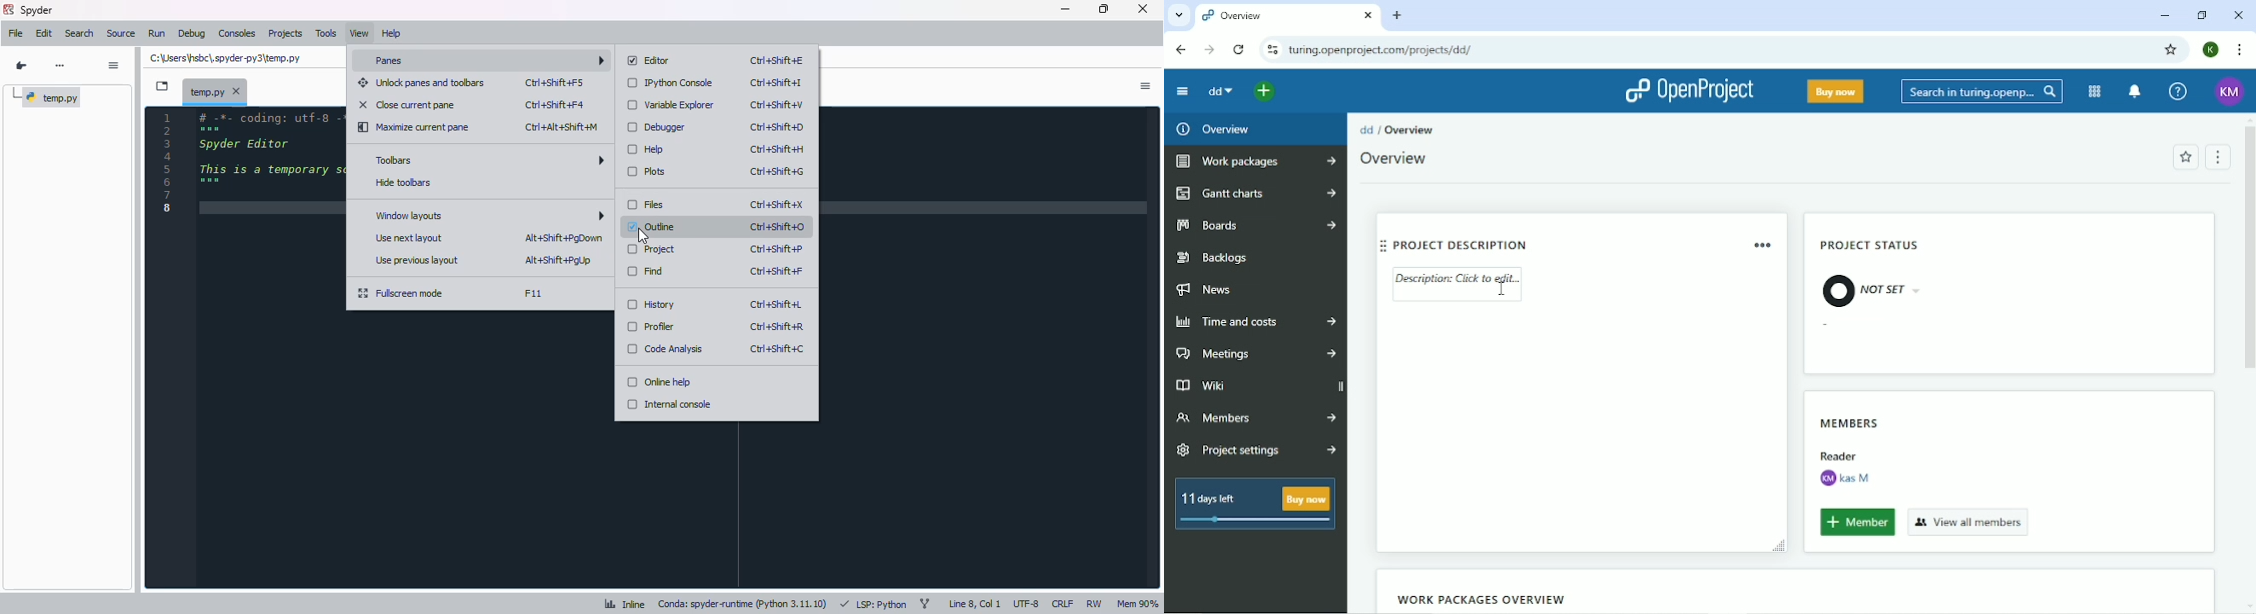 The image size is (2268, 616). Describe the element at coordinates (2238, 49) in the screenshot. I see `Customize and control google chrome` at that location.